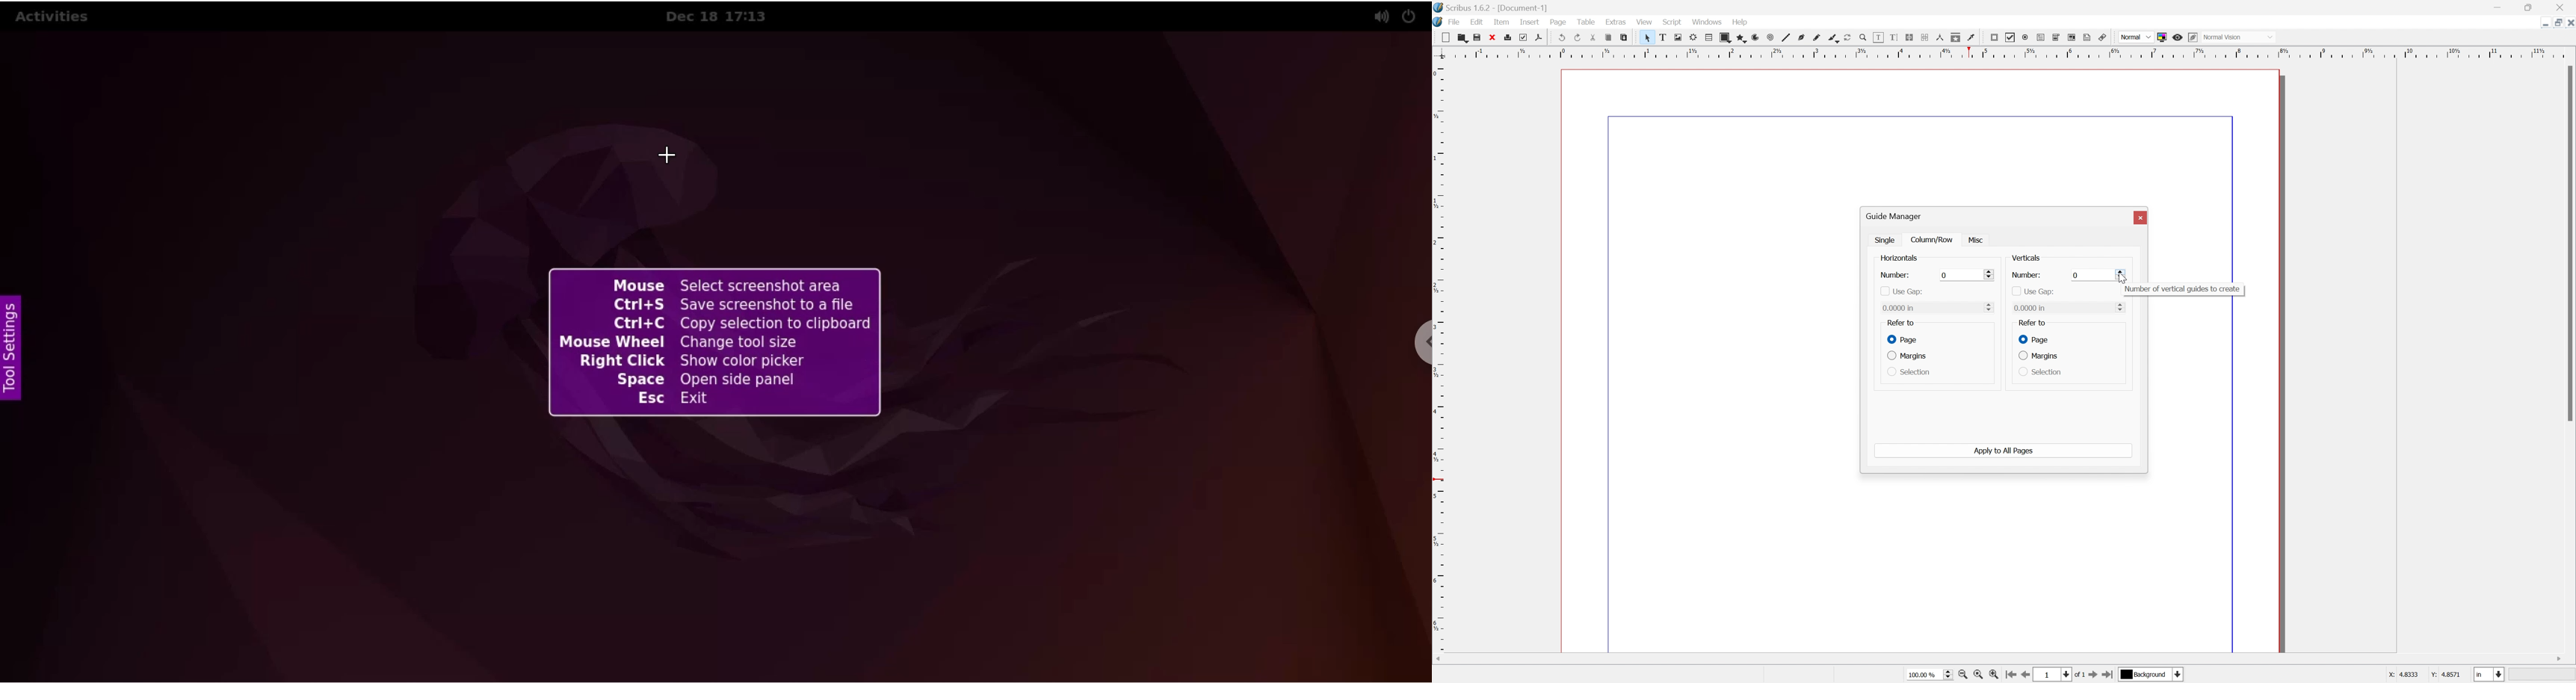  I want to click on bezier curve, so click(1802, 38).